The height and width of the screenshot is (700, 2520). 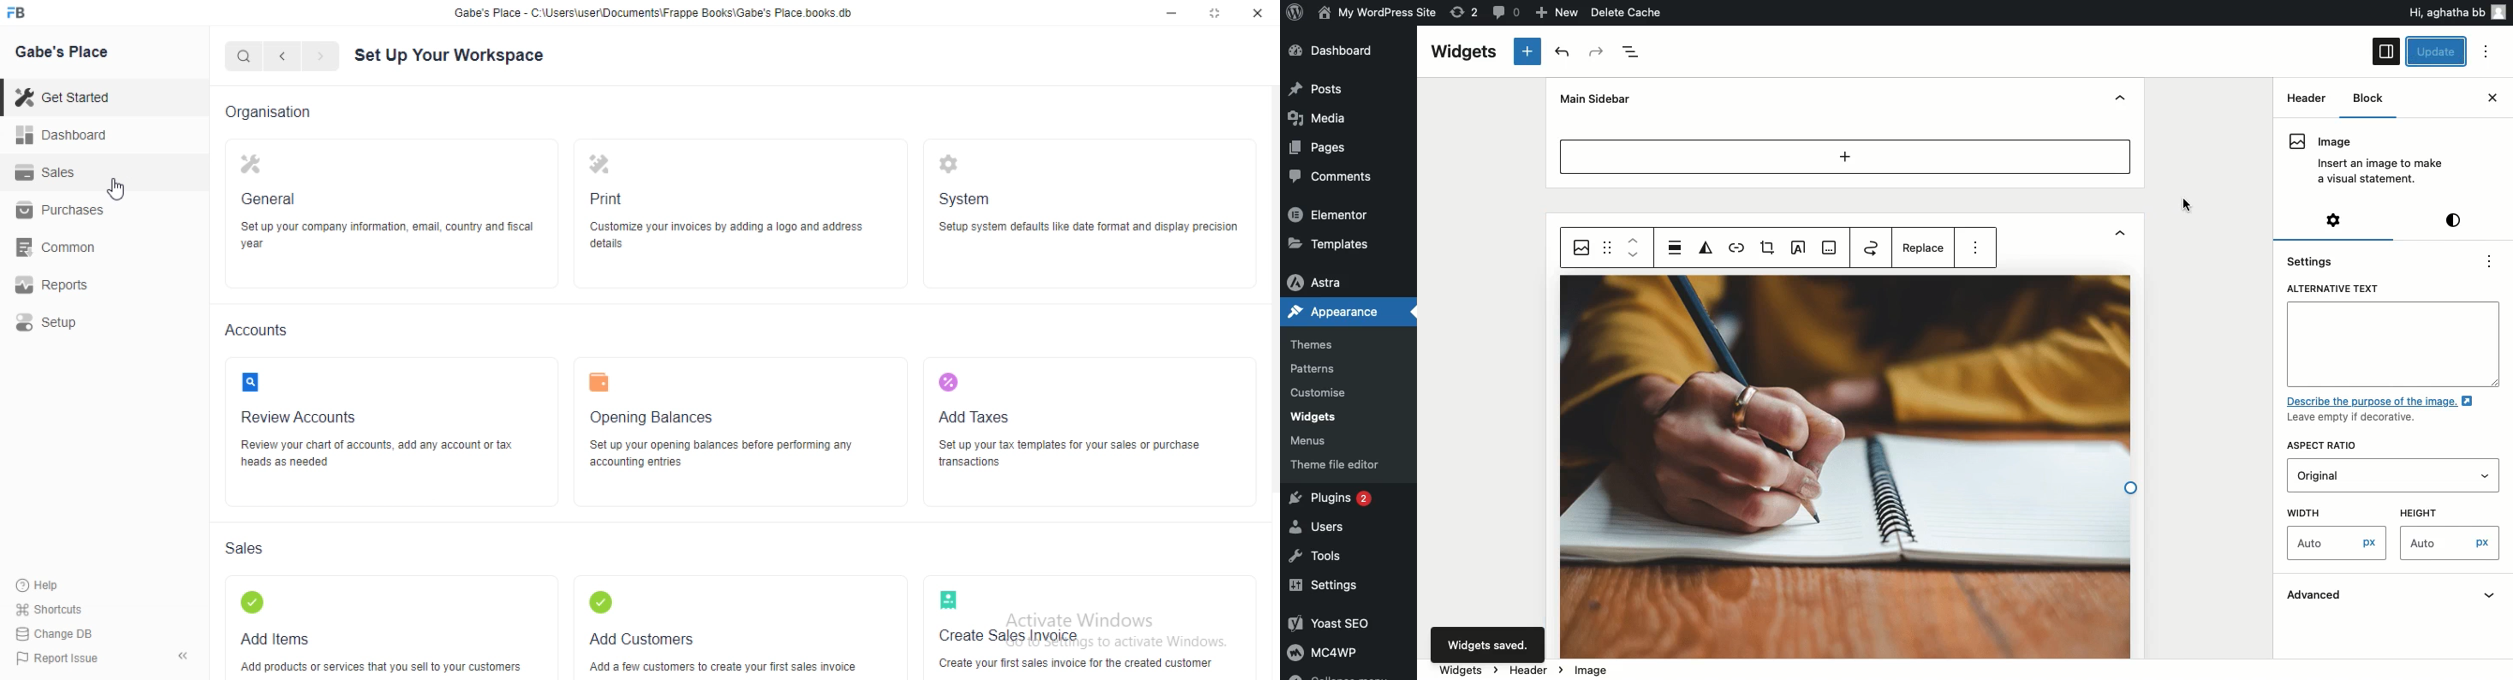 What do you see at coordinates (1565, 52) in the screenshot?
I see `Undo` at bounding box center [1565, 52].